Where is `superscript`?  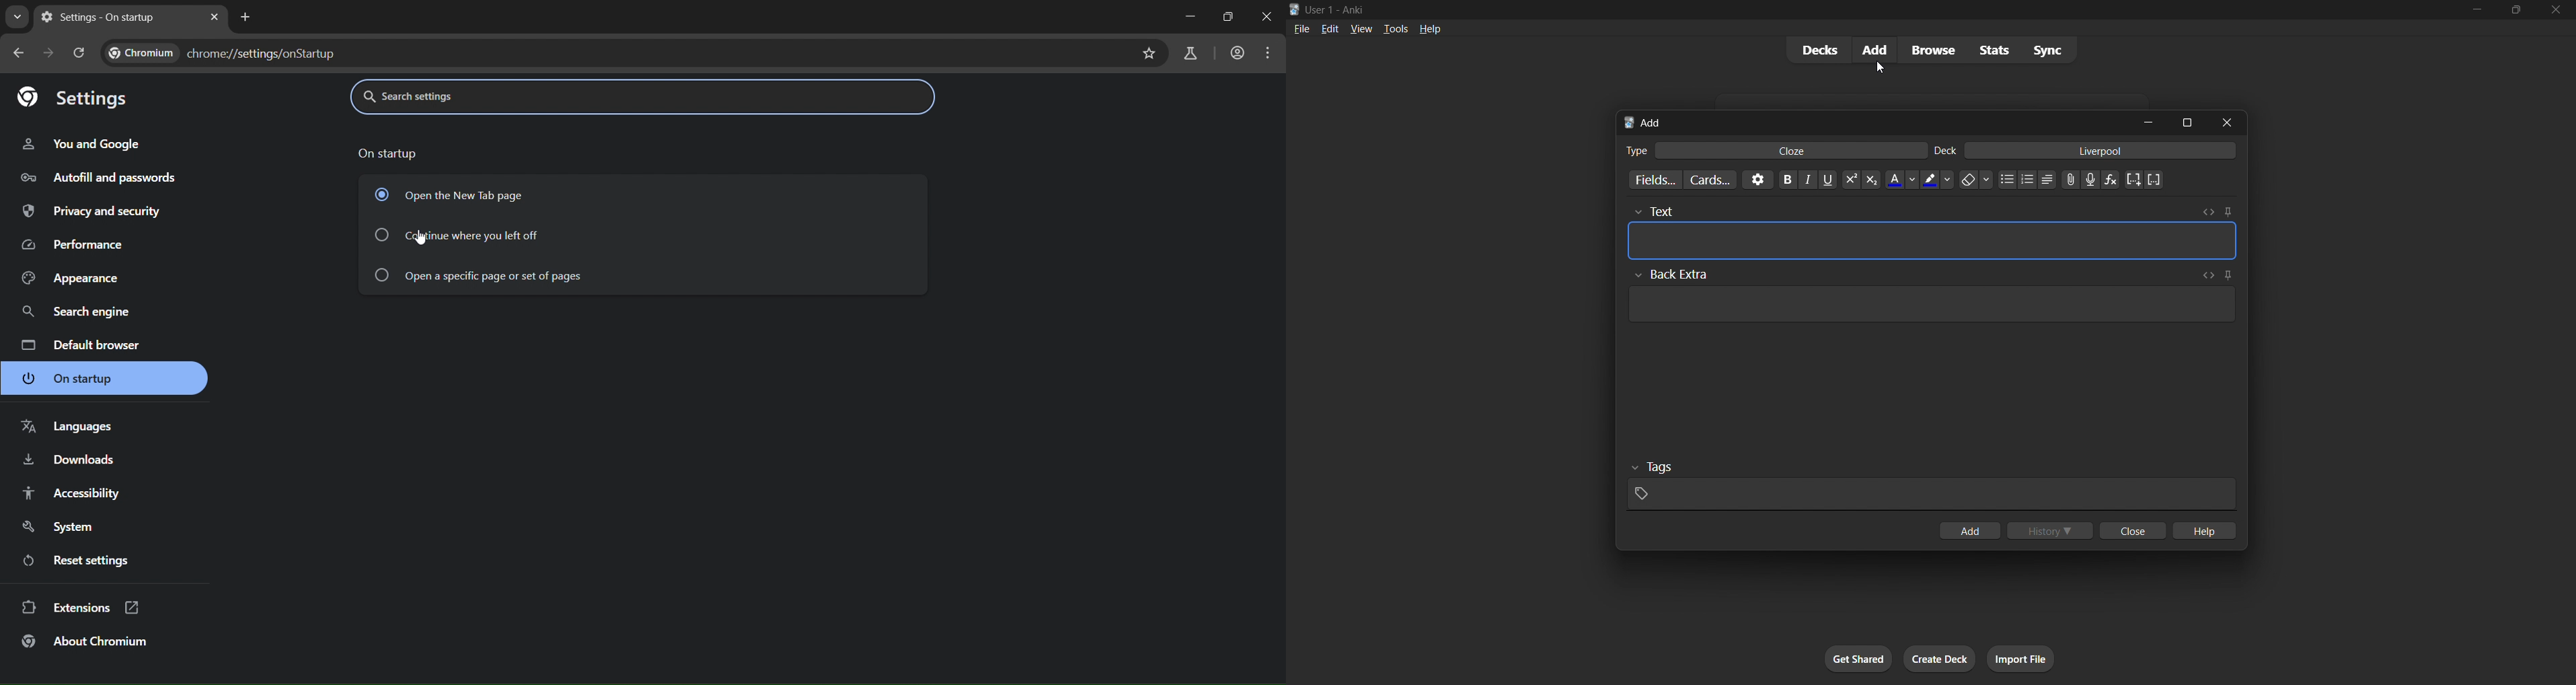 superscript is located at coordinates (1848, 181).